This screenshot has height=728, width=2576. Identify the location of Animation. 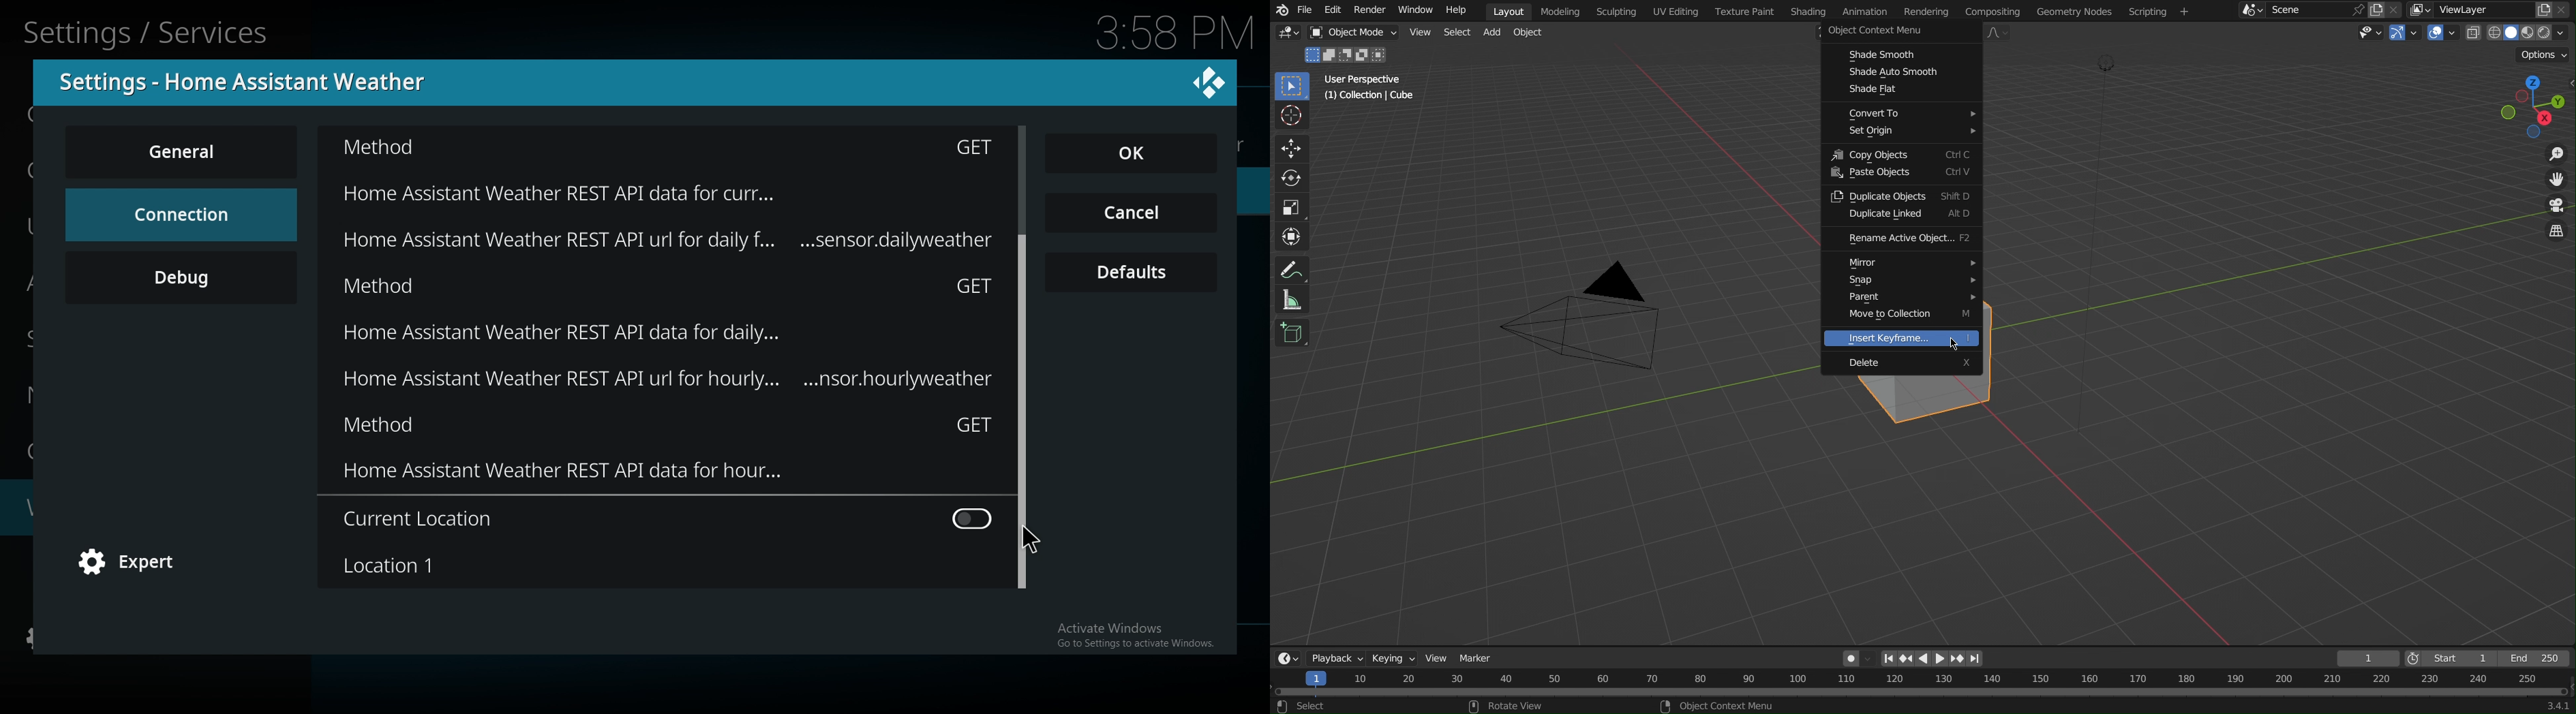
(1866, 11).